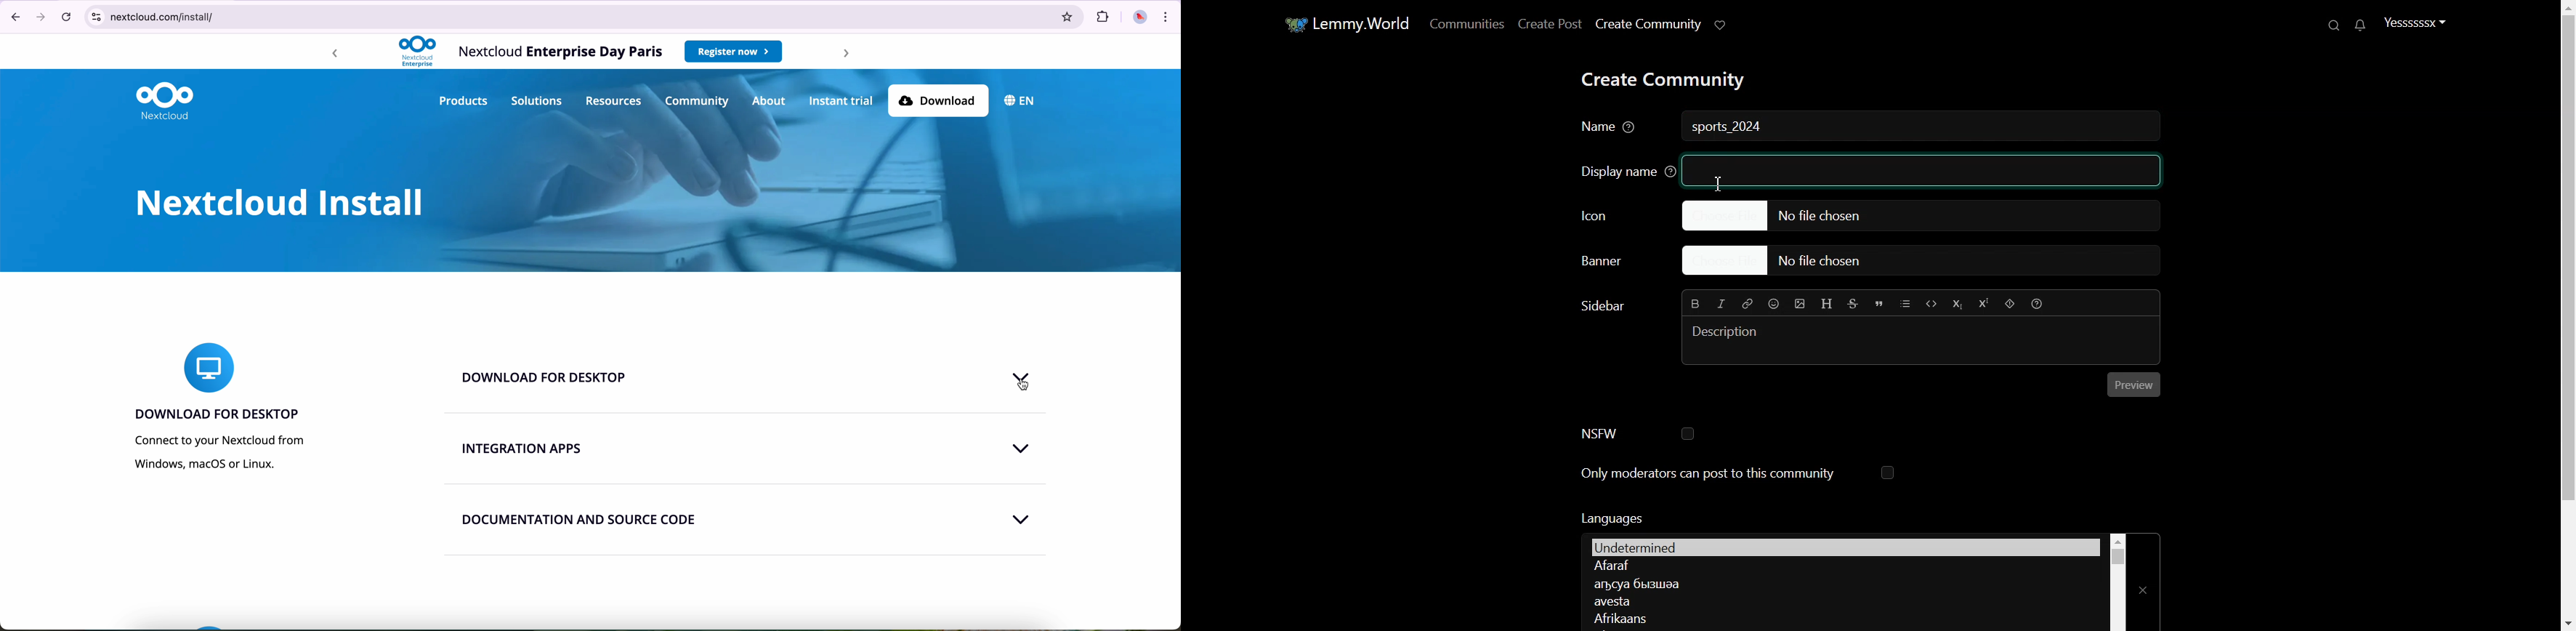 The image size is (2576, 644). I want to click on Code, so click(1931, 303).